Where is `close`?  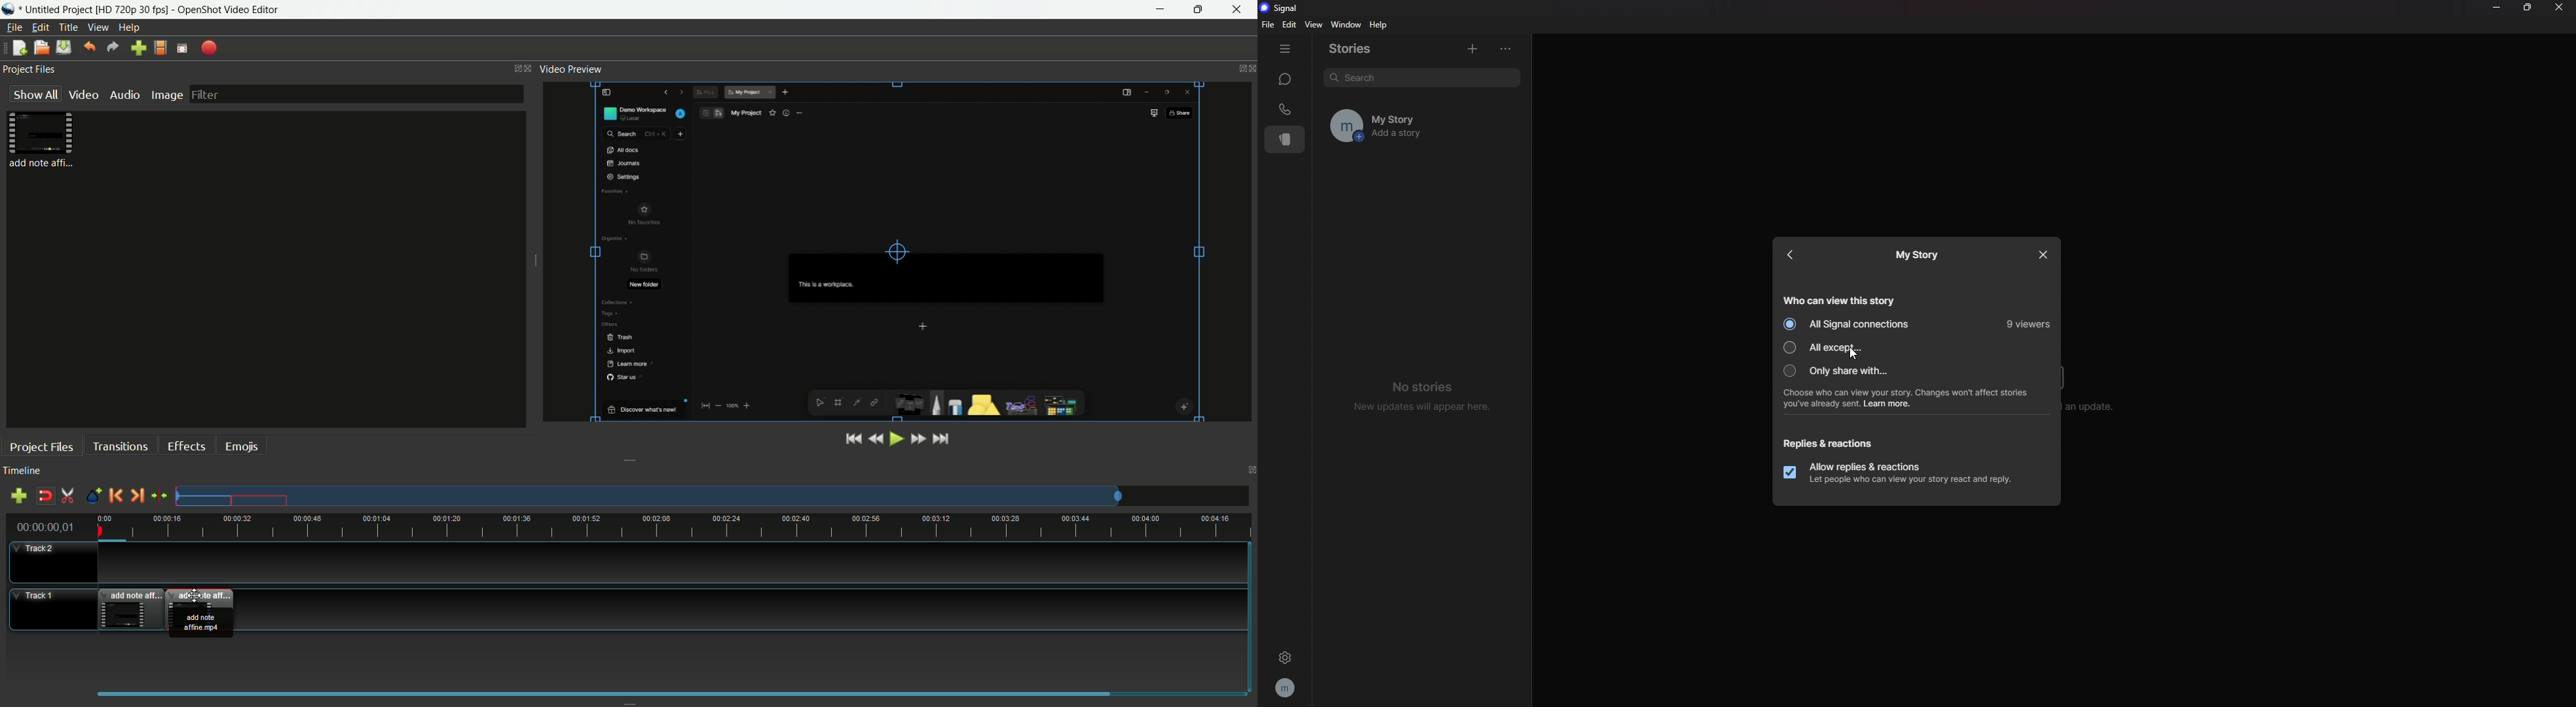 close is located at coordinates (2559, 6).